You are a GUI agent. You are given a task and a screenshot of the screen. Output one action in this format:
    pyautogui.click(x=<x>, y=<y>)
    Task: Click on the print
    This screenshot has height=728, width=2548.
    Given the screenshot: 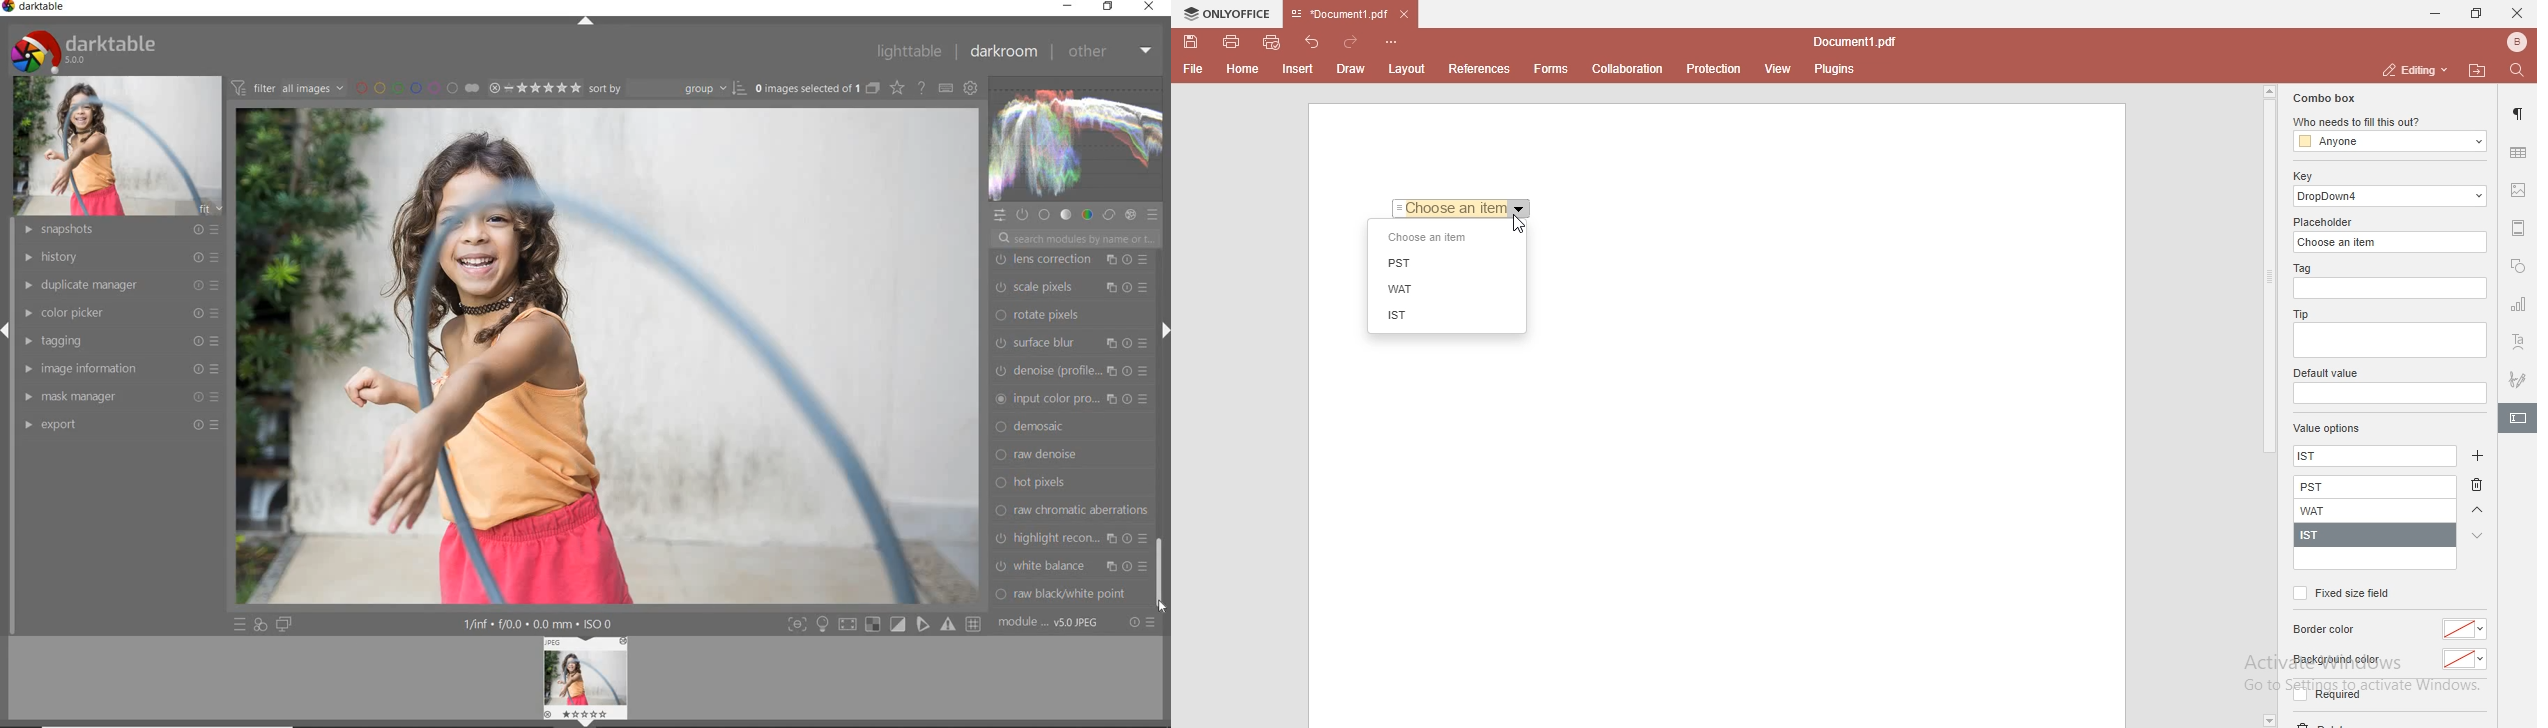 What is the action you would take?
    pyautogui.click(x=1230, y=40)
    